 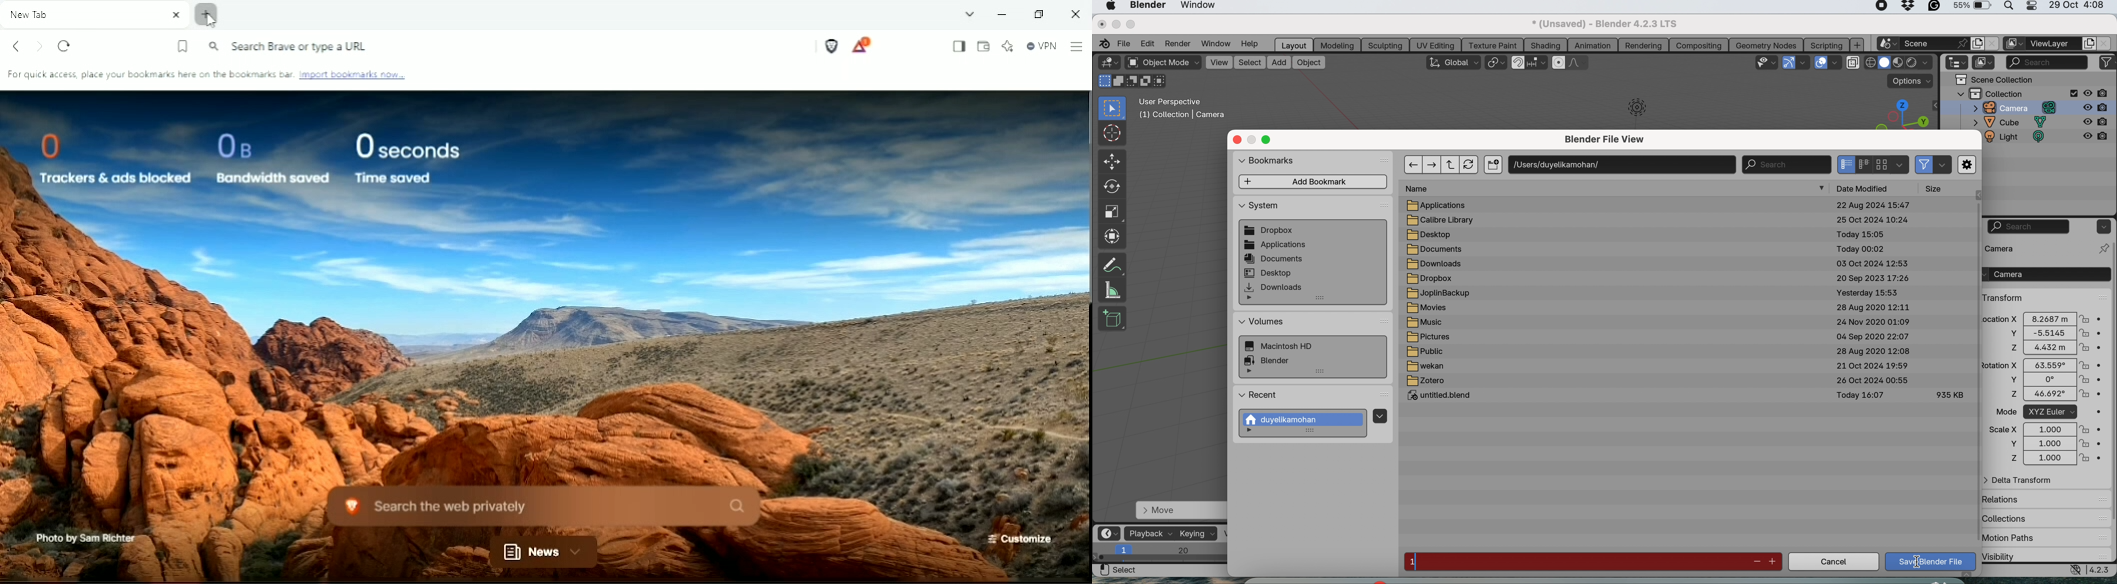 What do you see at coordinates (210, 21) in the screenshot?
I see `Cursor` at bounding box center [210, 21].